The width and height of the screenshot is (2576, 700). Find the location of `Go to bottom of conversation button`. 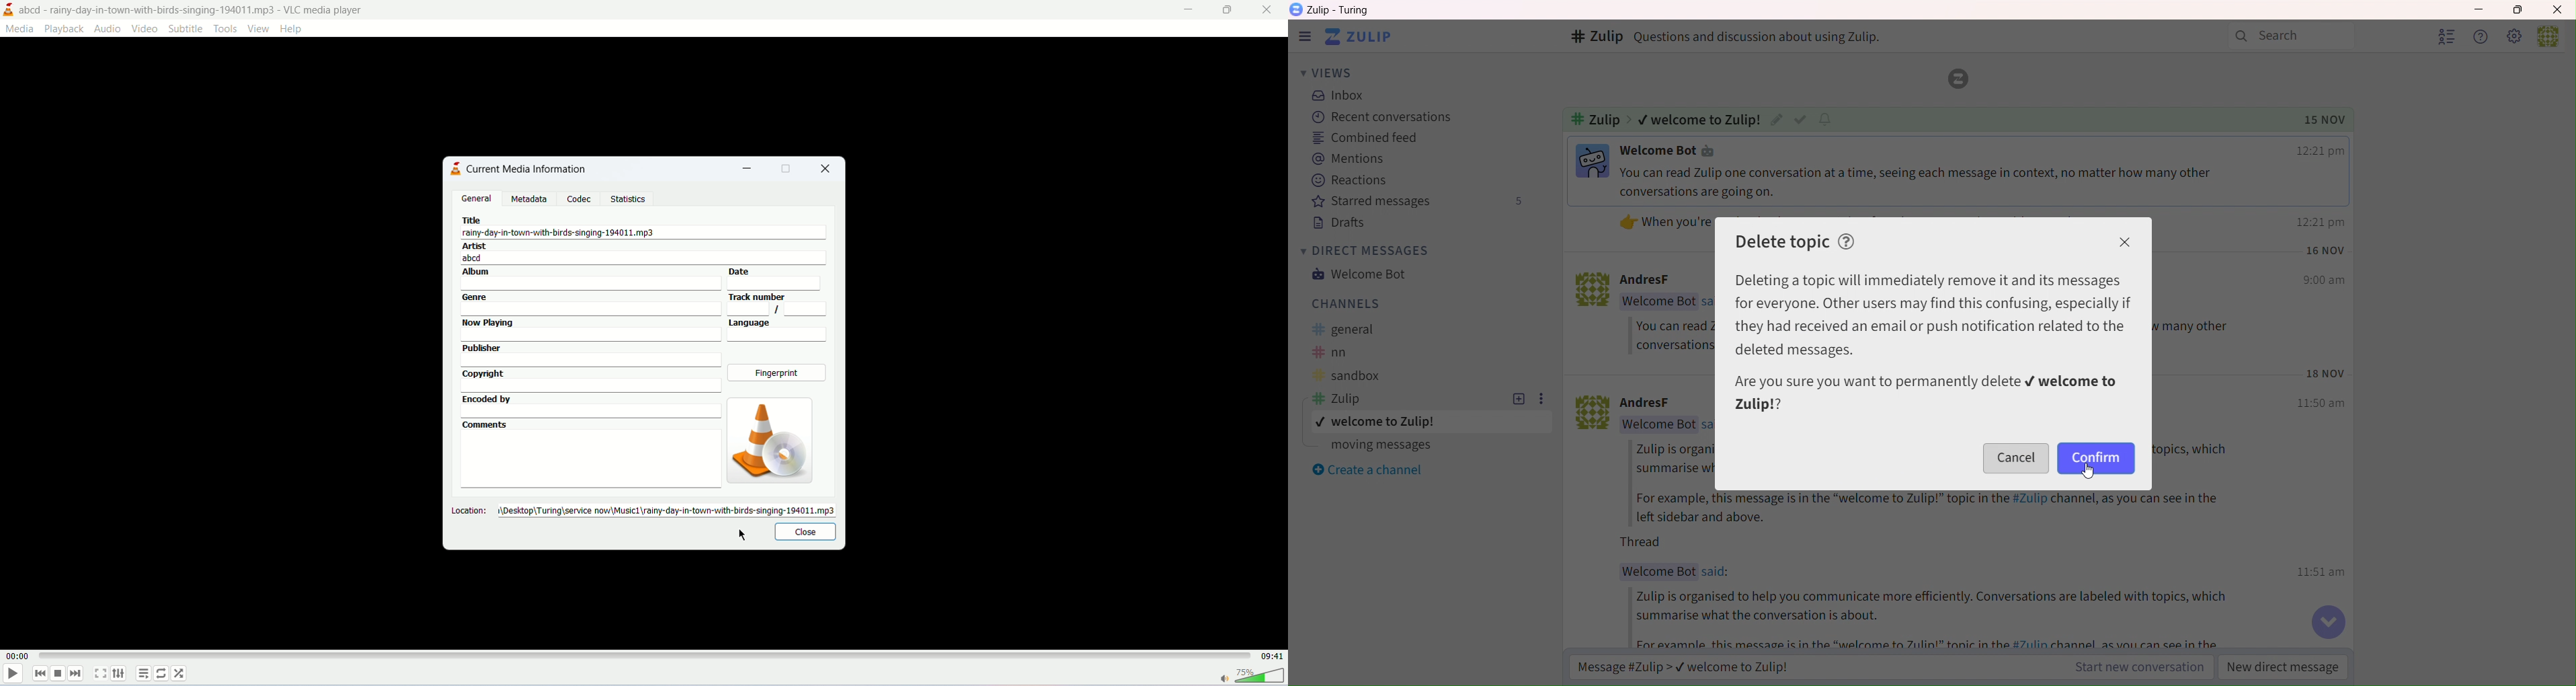

Go to bottom of conversation button is located at coordinates (2328, 622).